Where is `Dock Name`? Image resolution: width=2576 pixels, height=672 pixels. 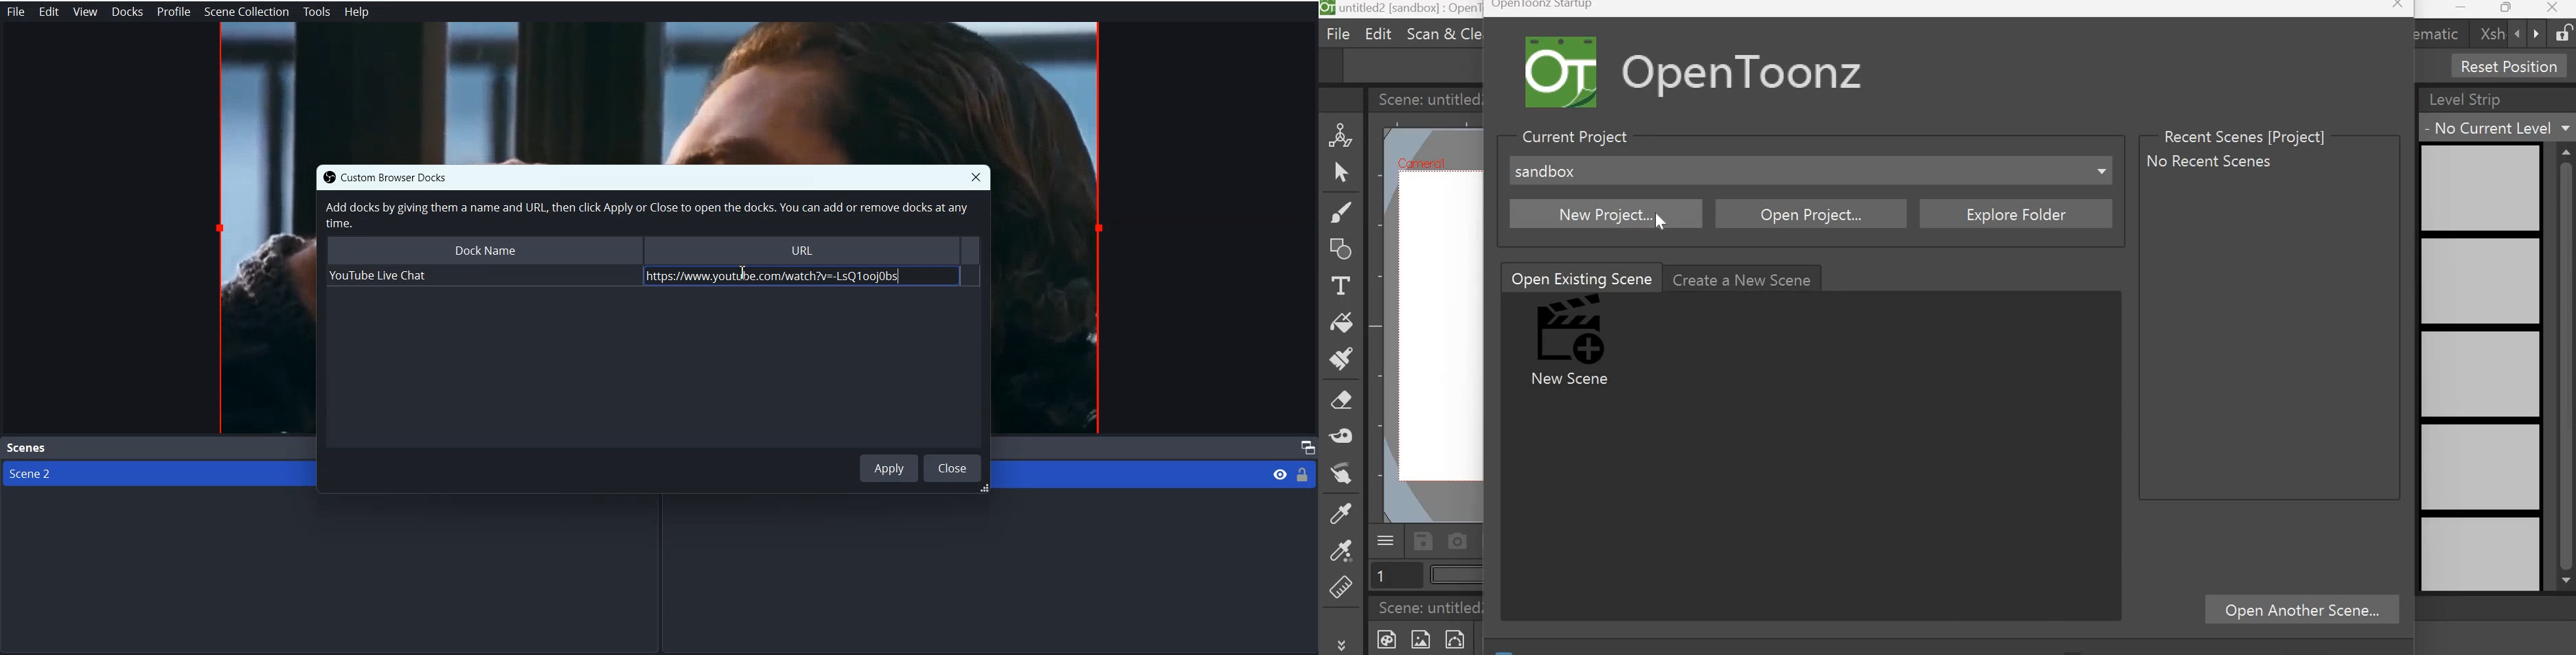 Dock Name is located at coordinates (483, 249).